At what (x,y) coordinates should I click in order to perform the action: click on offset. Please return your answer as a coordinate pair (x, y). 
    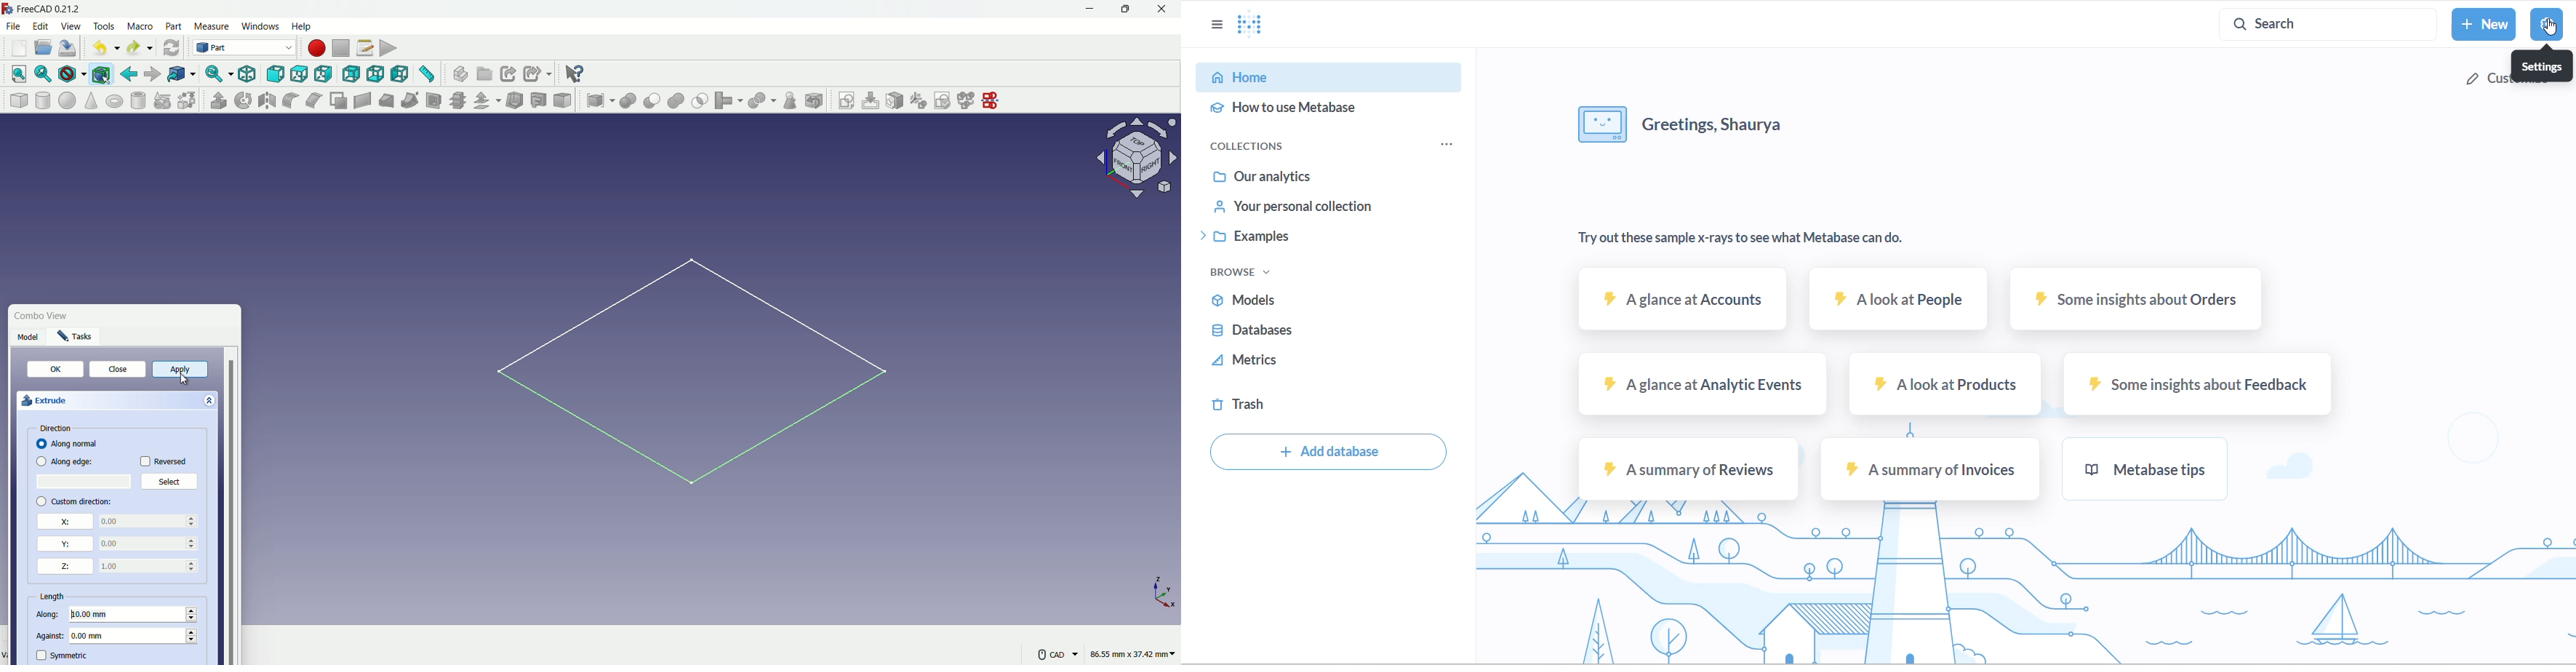
    Looking at the image, I should click on (489, 102).